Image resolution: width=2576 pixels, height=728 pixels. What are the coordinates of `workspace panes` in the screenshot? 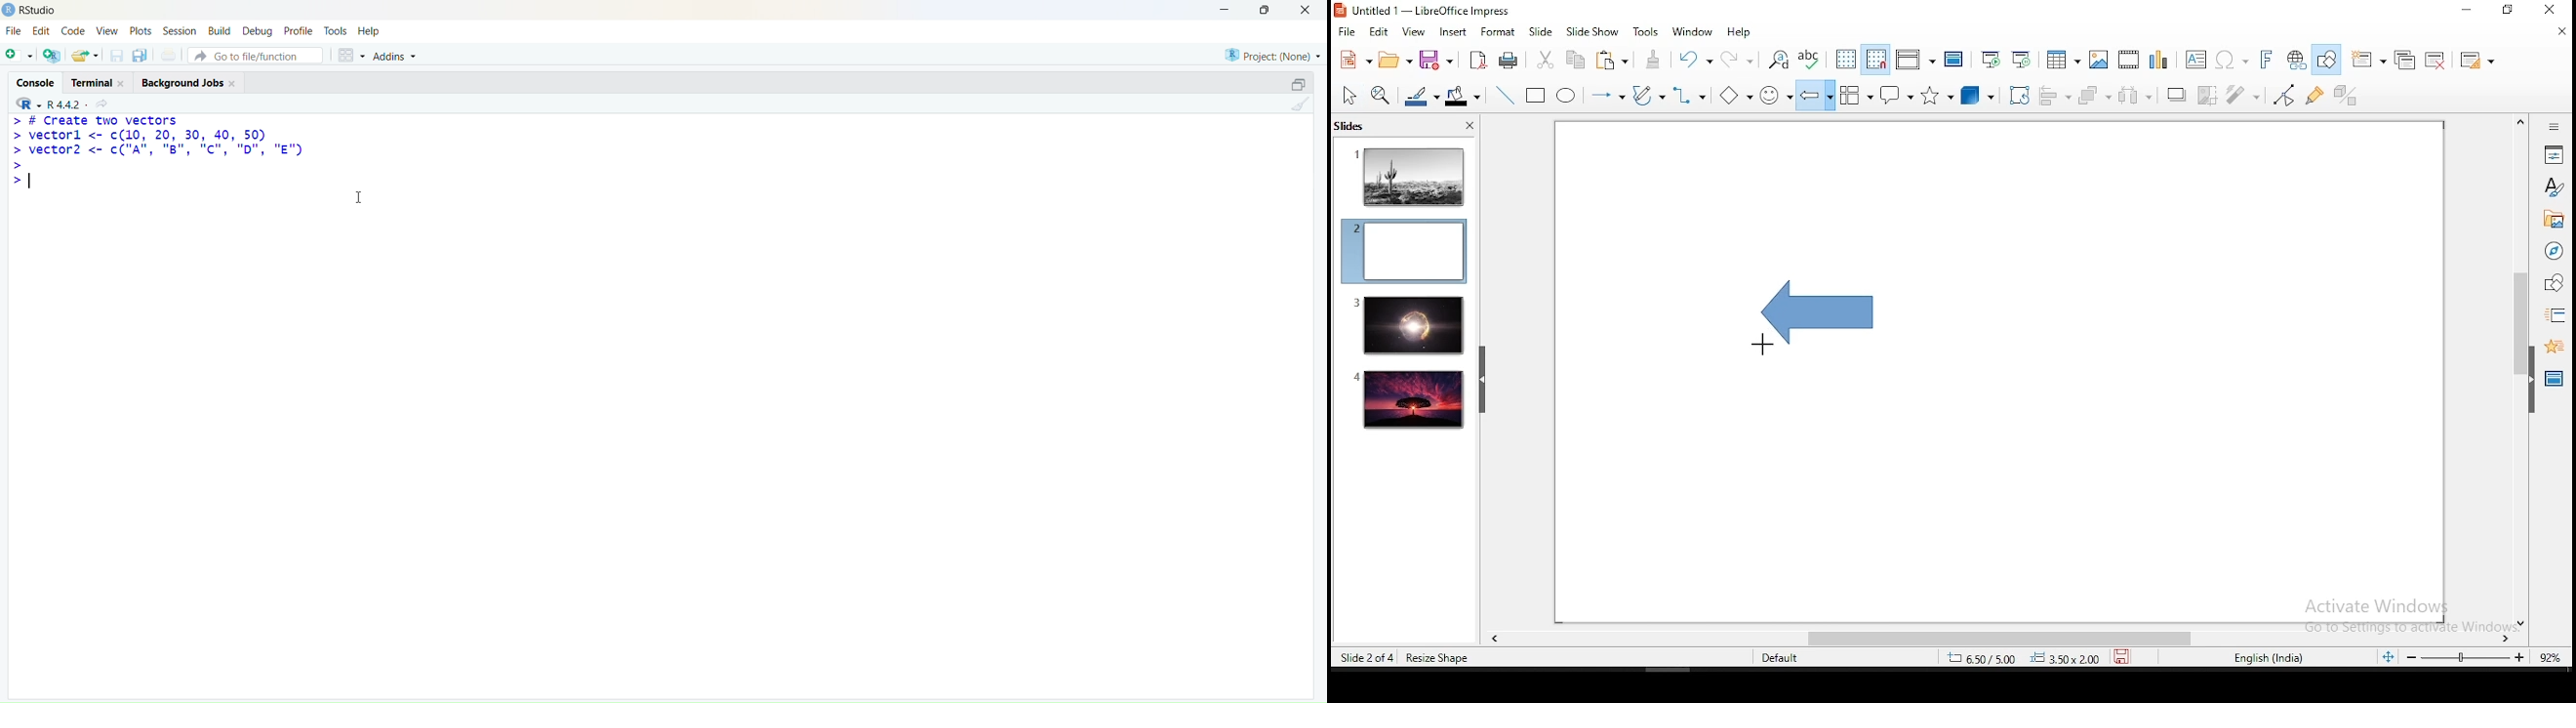 It's located at (351, 56).